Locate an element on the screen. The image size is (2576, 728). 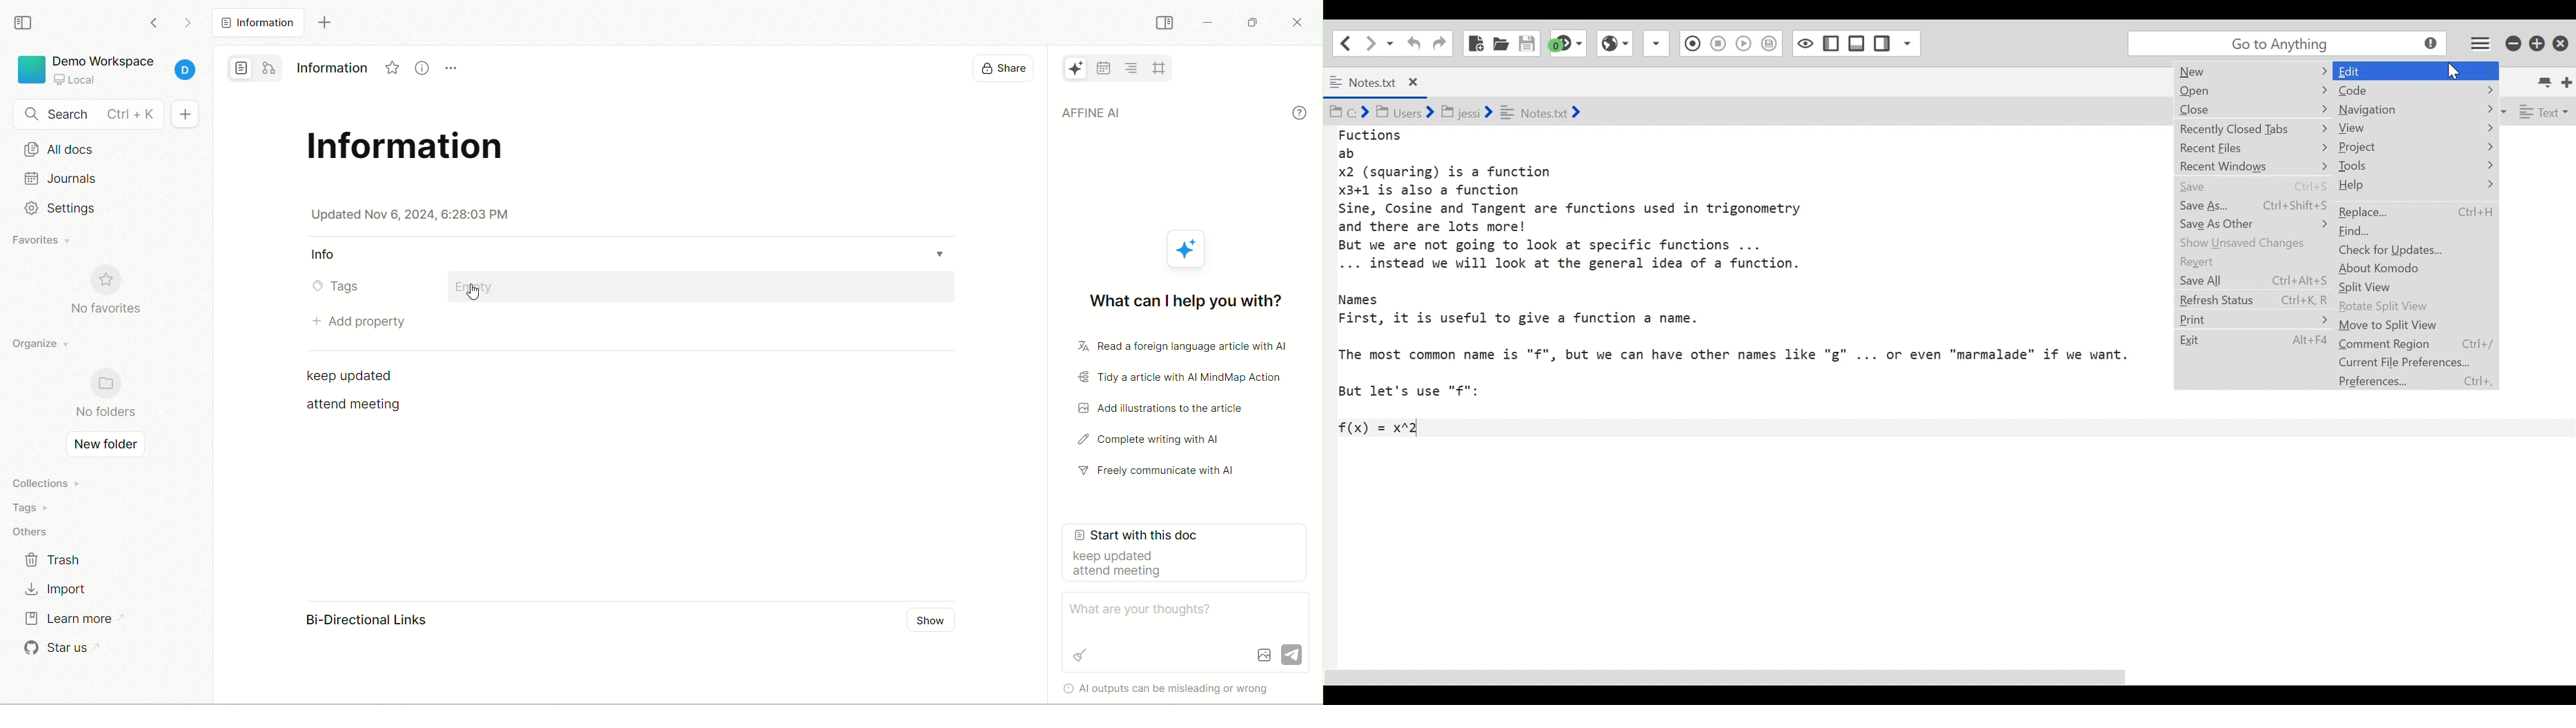
New Tab is located at coordinates (2568, 81).